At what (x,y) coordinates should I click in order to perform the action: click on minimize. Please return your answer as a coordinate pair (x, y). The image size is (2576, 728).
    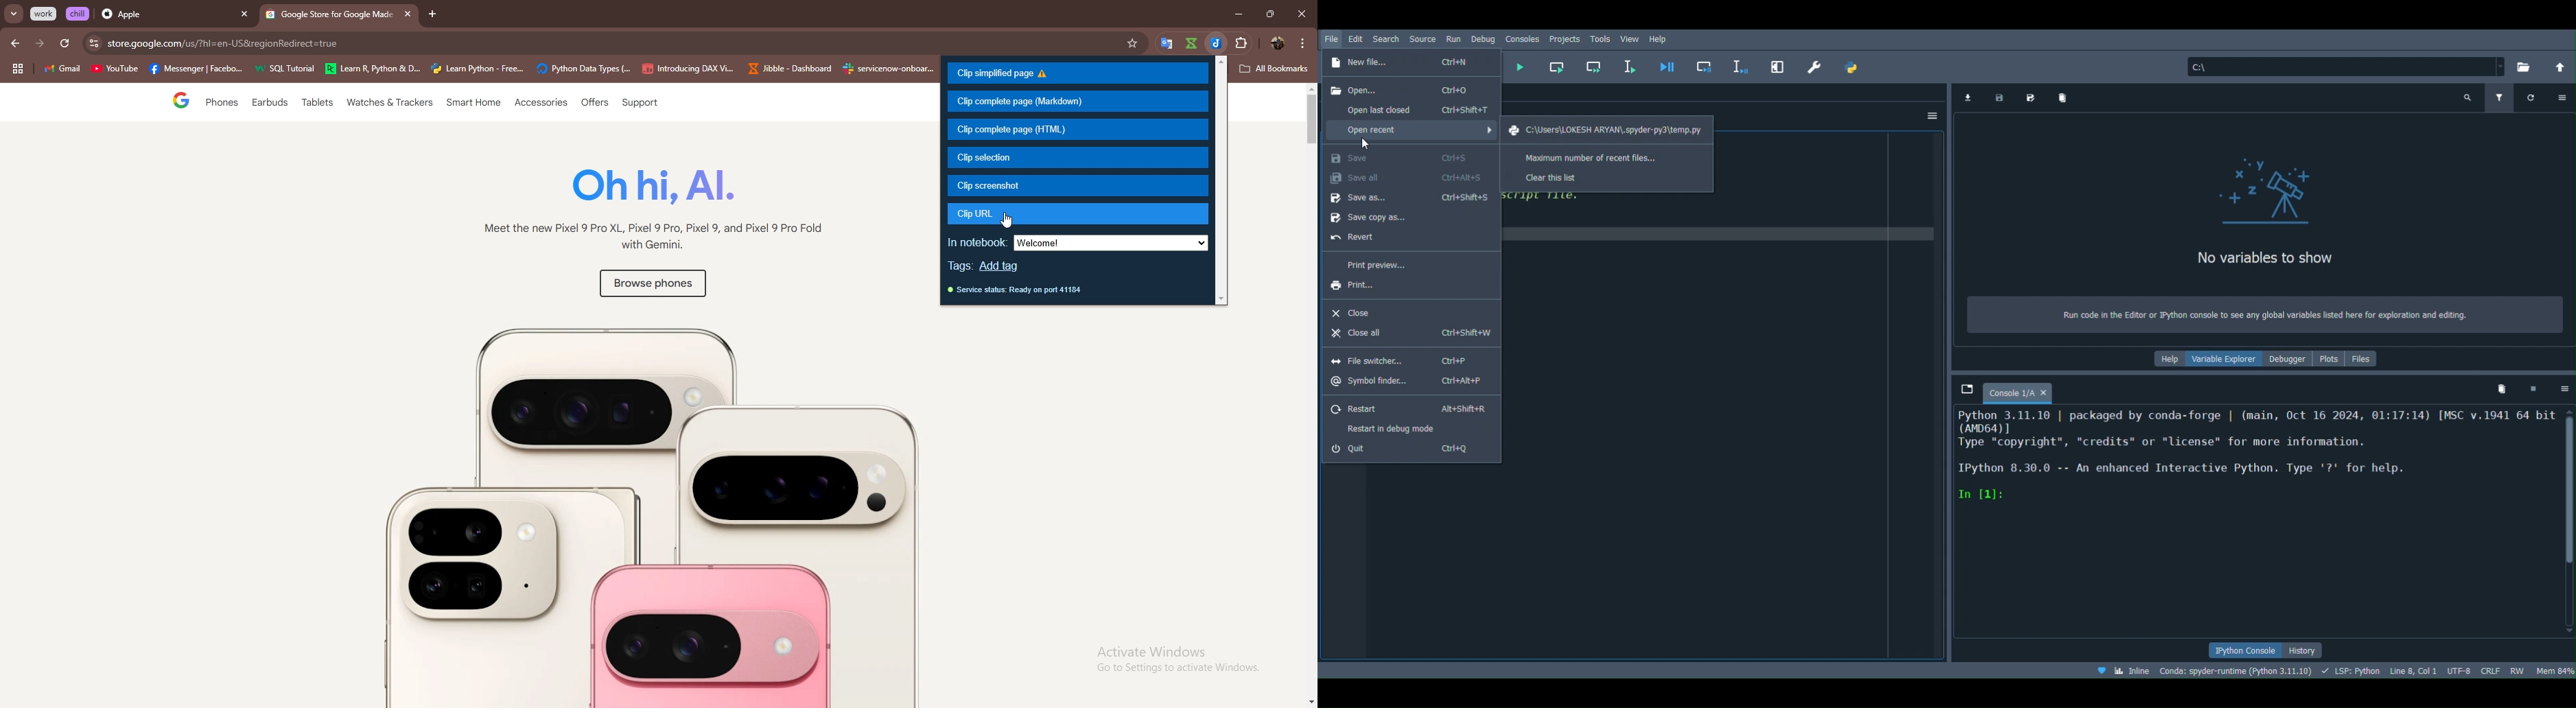
    Looking at the image, I should click on (1234, 14).